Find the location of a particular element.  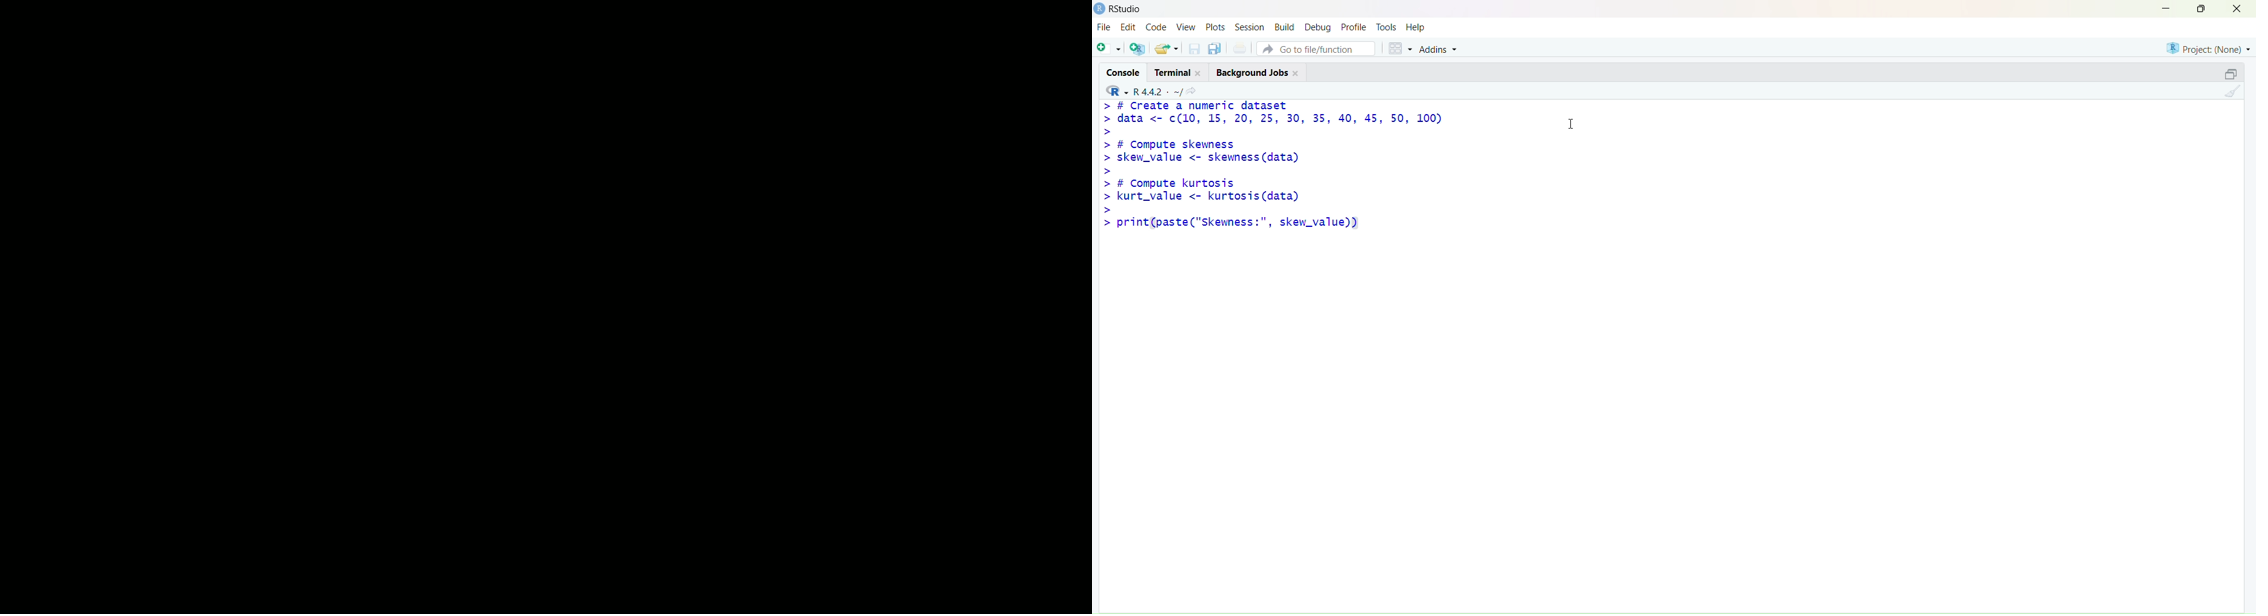

2 # LIEalE a liulel ic dataset
> data <- c(10, 15, 20, 25, 30, 35, 40, 45, 50, 100)
>
> # Compute skewness
> skew_value <- skewness (data)
>
> # Compute kurtosis
> kurt_value <- kurtosis(data)
>
. is located at coordinates (1289, 168).